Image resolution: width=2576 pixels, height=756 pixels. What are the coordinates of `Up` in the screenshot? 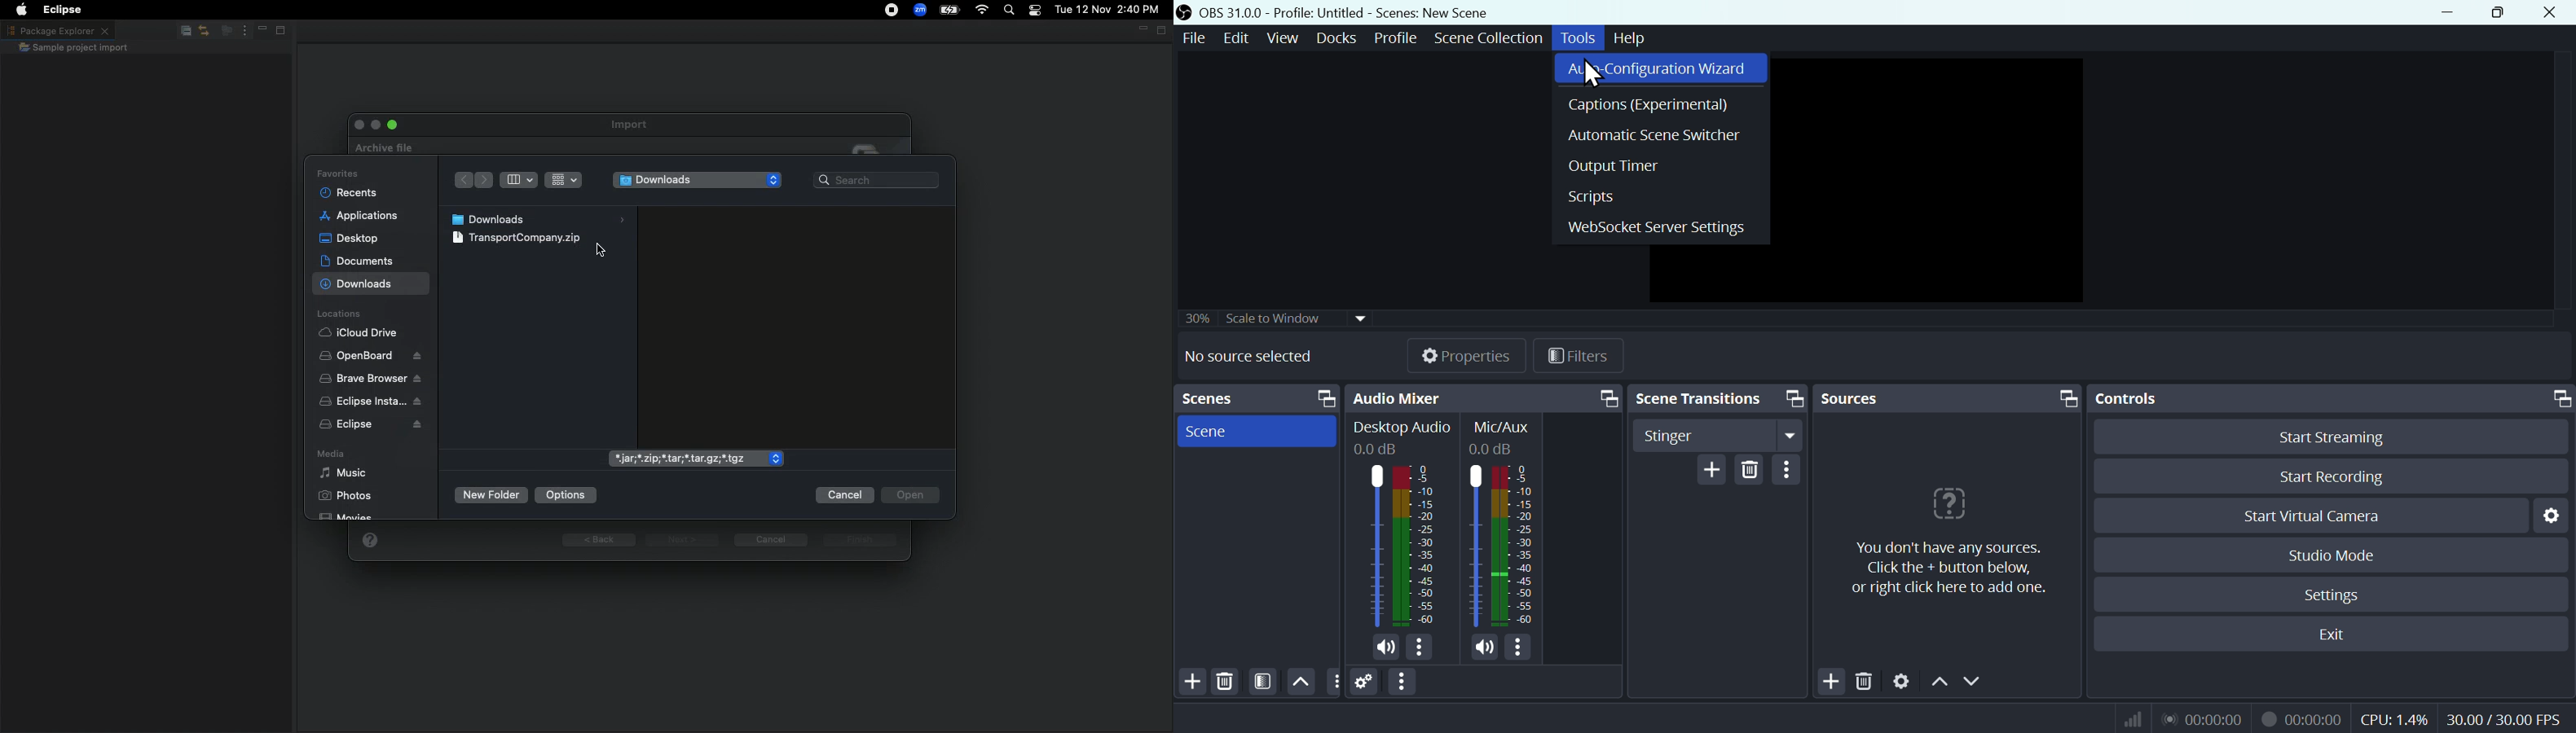 It's located at (1301, 681).